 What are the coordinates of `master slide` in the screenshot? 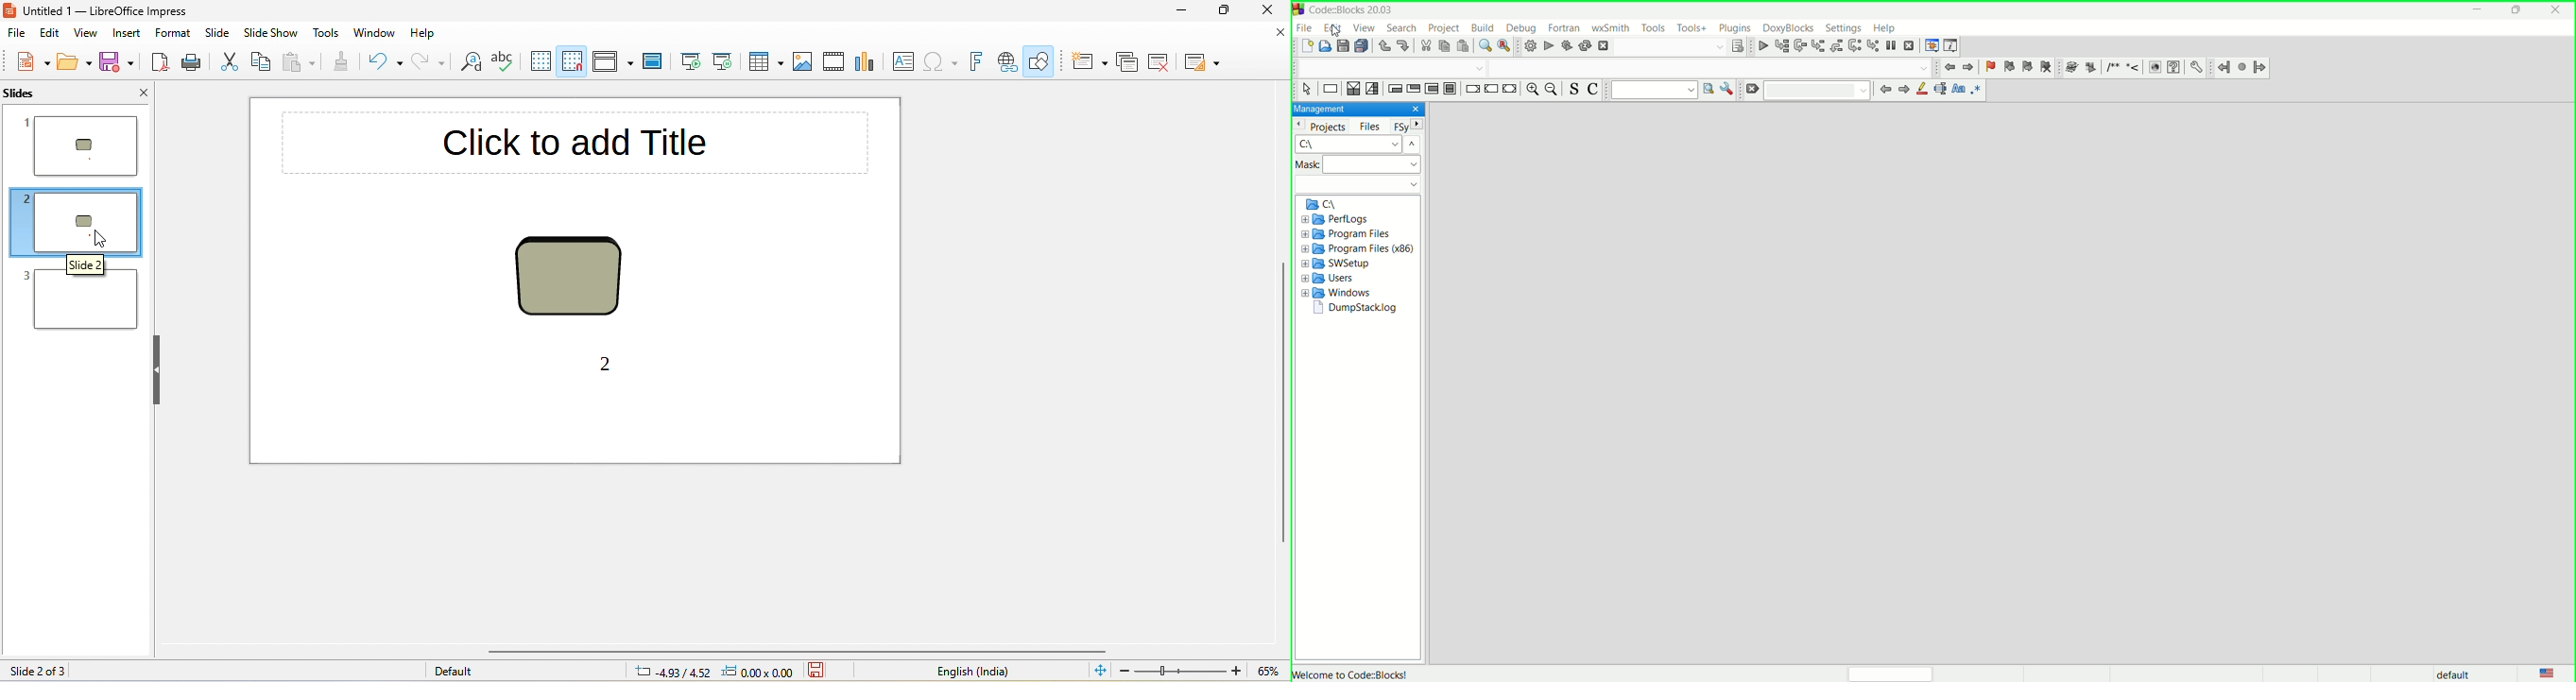 It's located at (657, 63).